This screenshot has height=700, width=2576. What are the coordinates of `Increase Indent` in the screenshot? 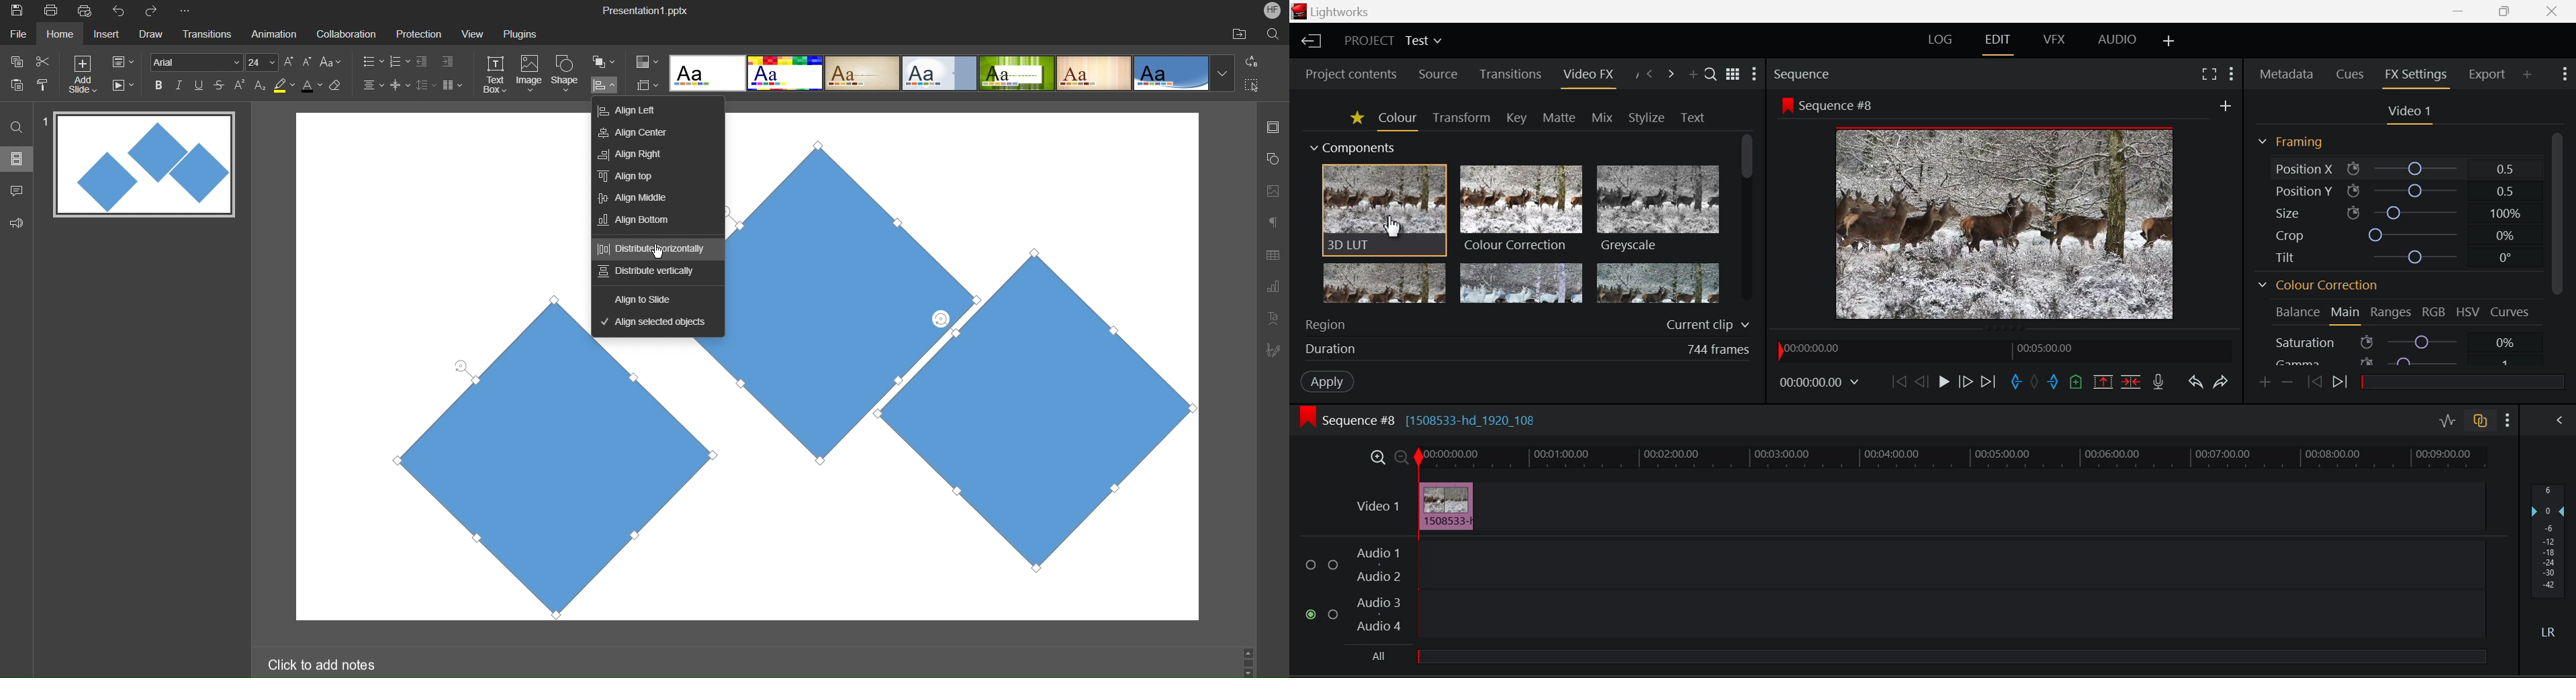 It's located at (448, 60).